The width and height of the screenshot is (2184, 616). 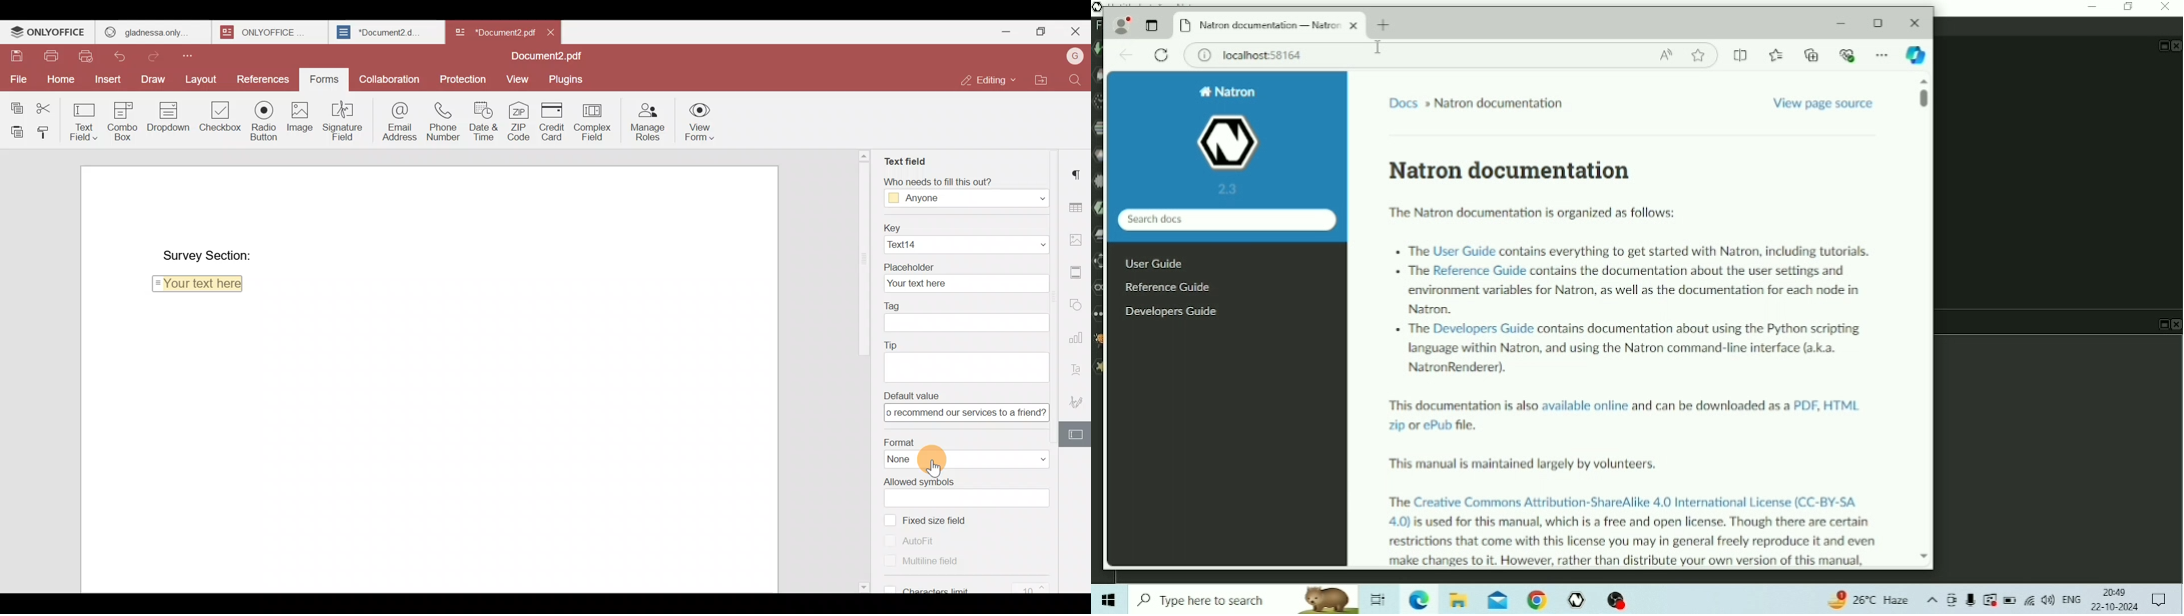 I want to click on Your text here, so click(x=200, y=286).